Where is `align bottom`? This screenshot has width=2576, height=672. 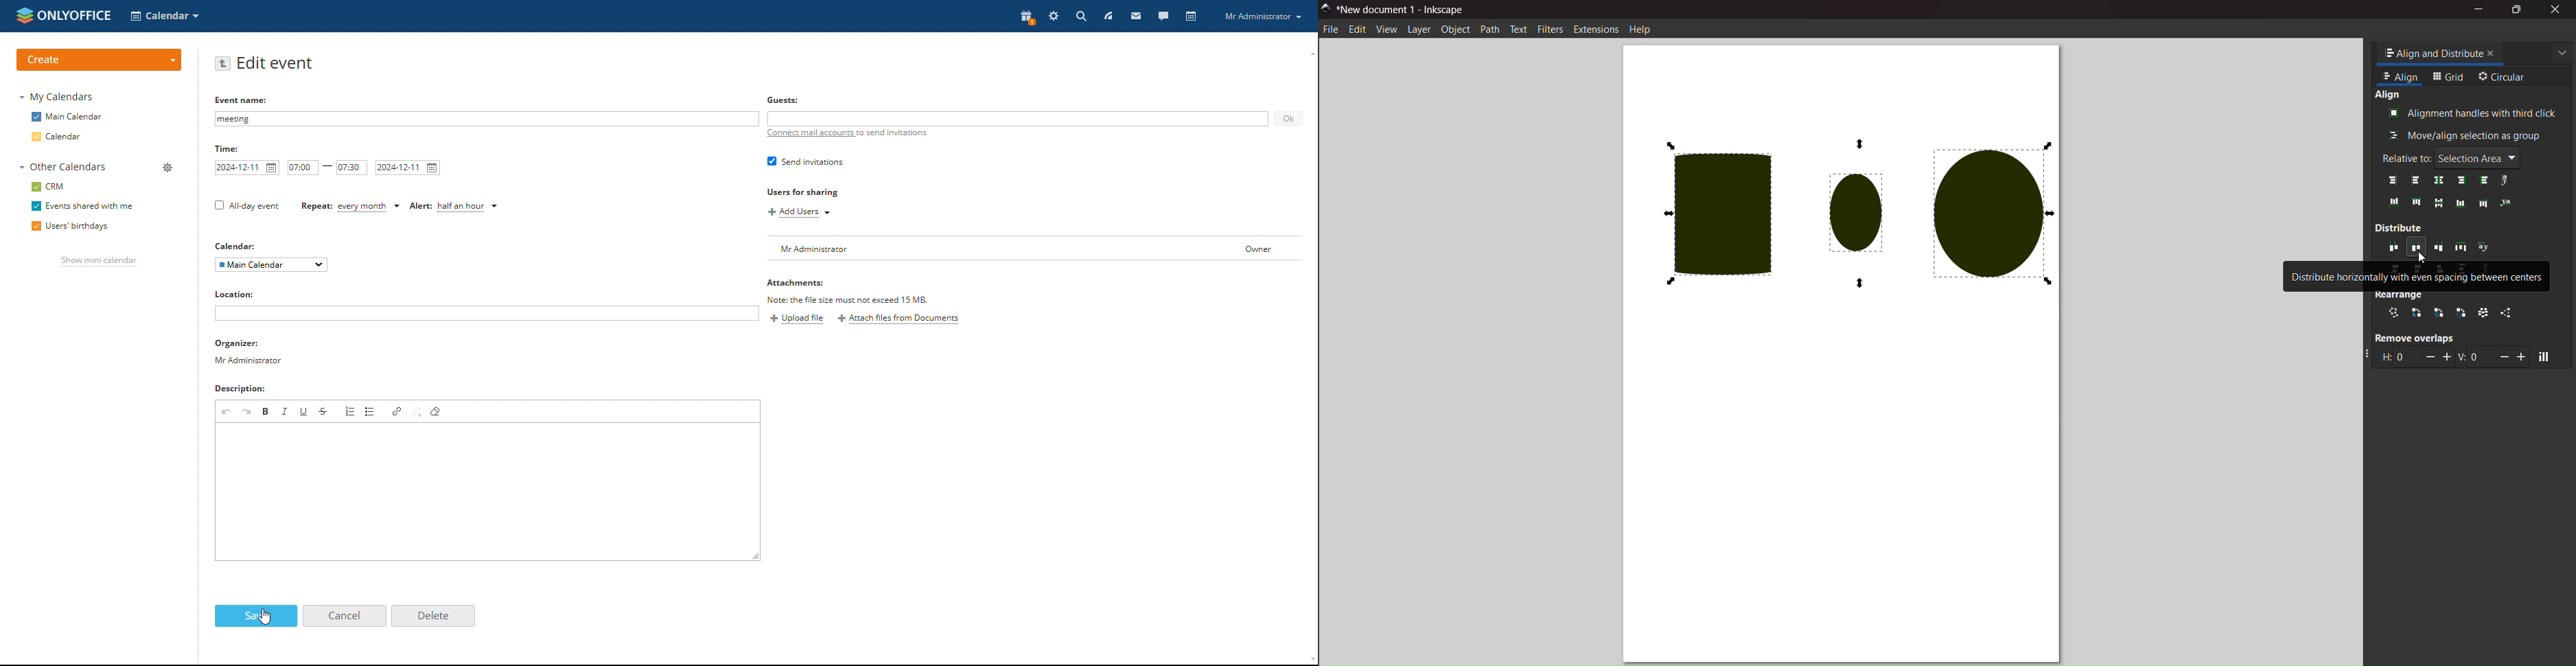 align bottom is located at coordinates (2461, 203).